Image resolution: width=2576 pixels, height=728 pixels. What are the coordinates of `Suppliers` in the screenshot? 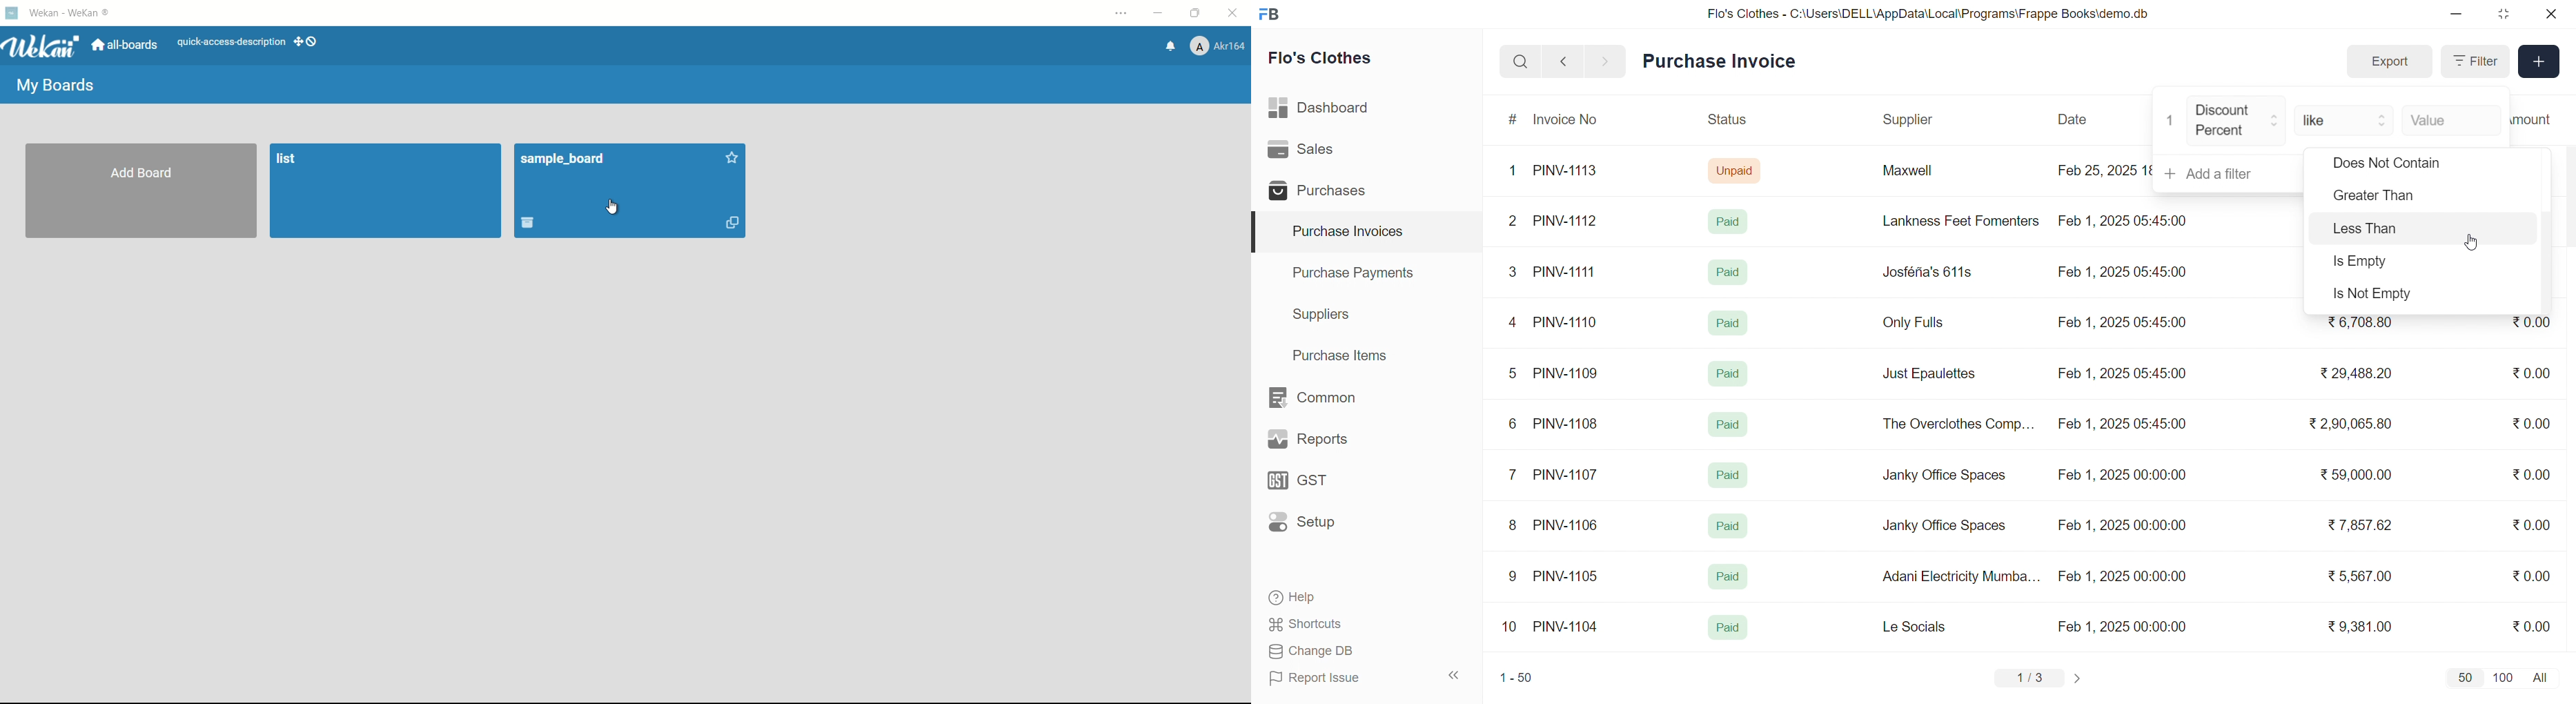 It's located at (1324, 314).